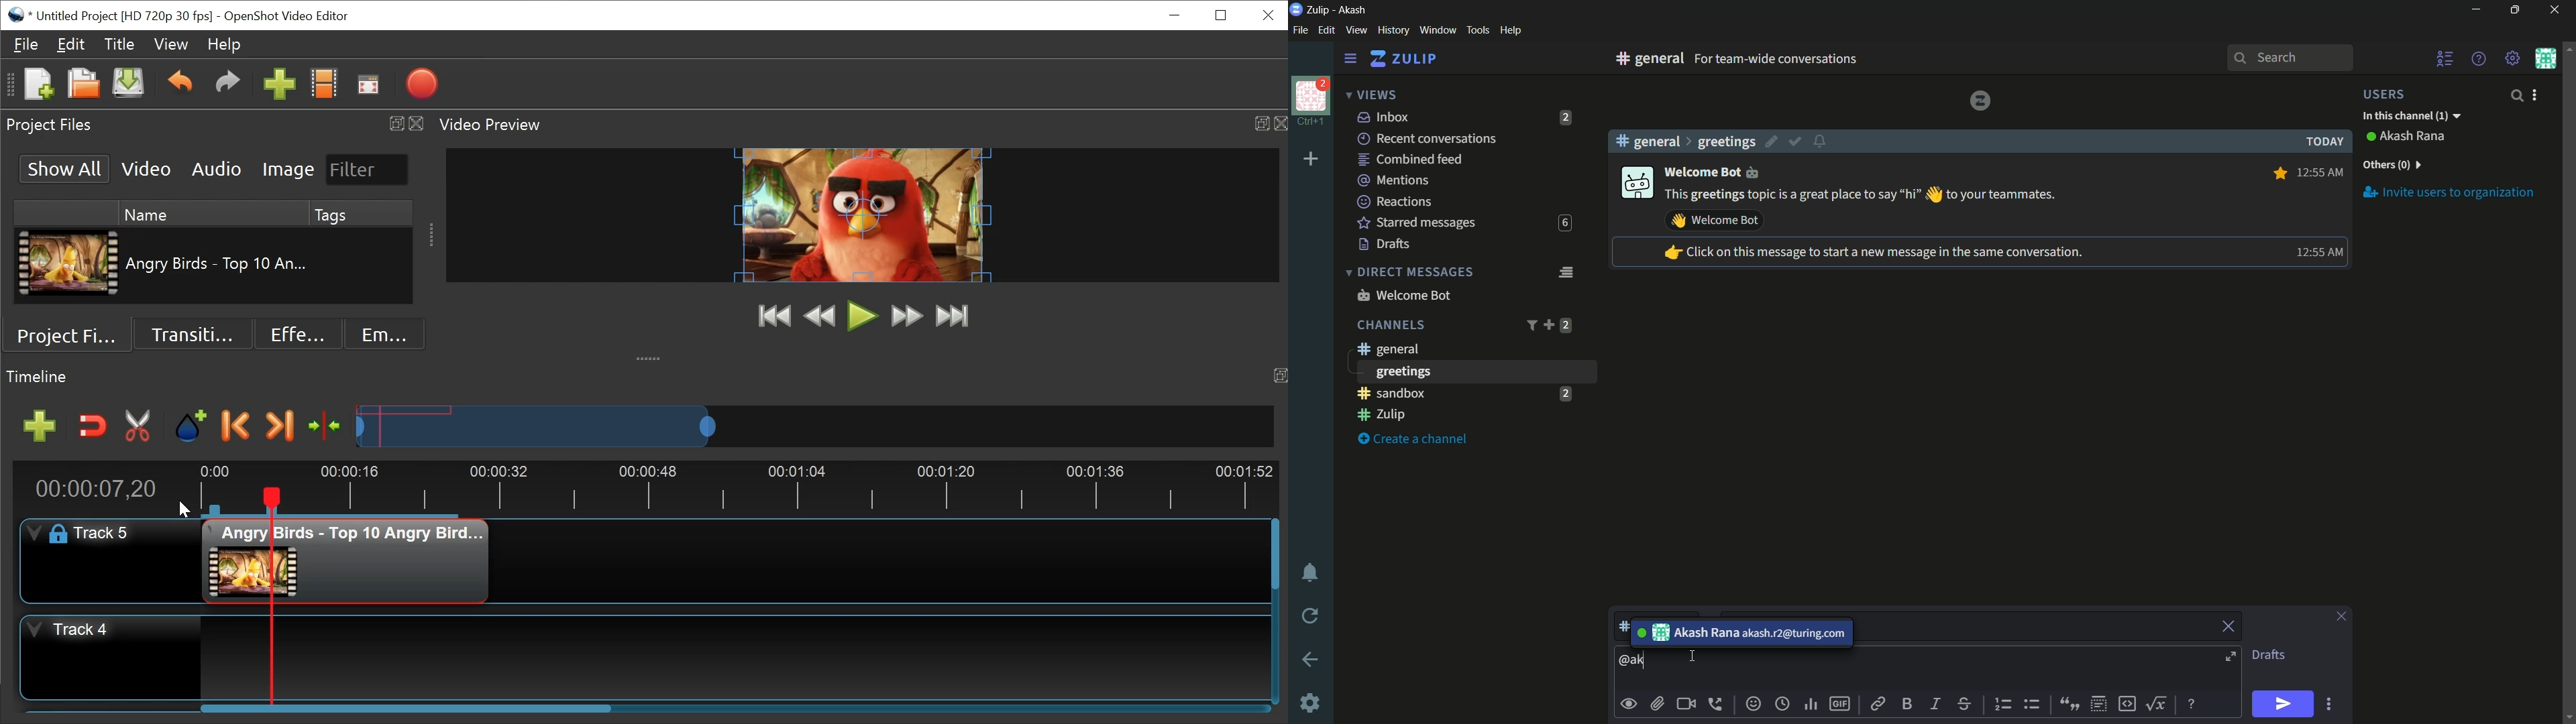 This screenshot has height=728, width=2576. I want to click on Fullscreen, so click(370, 84).